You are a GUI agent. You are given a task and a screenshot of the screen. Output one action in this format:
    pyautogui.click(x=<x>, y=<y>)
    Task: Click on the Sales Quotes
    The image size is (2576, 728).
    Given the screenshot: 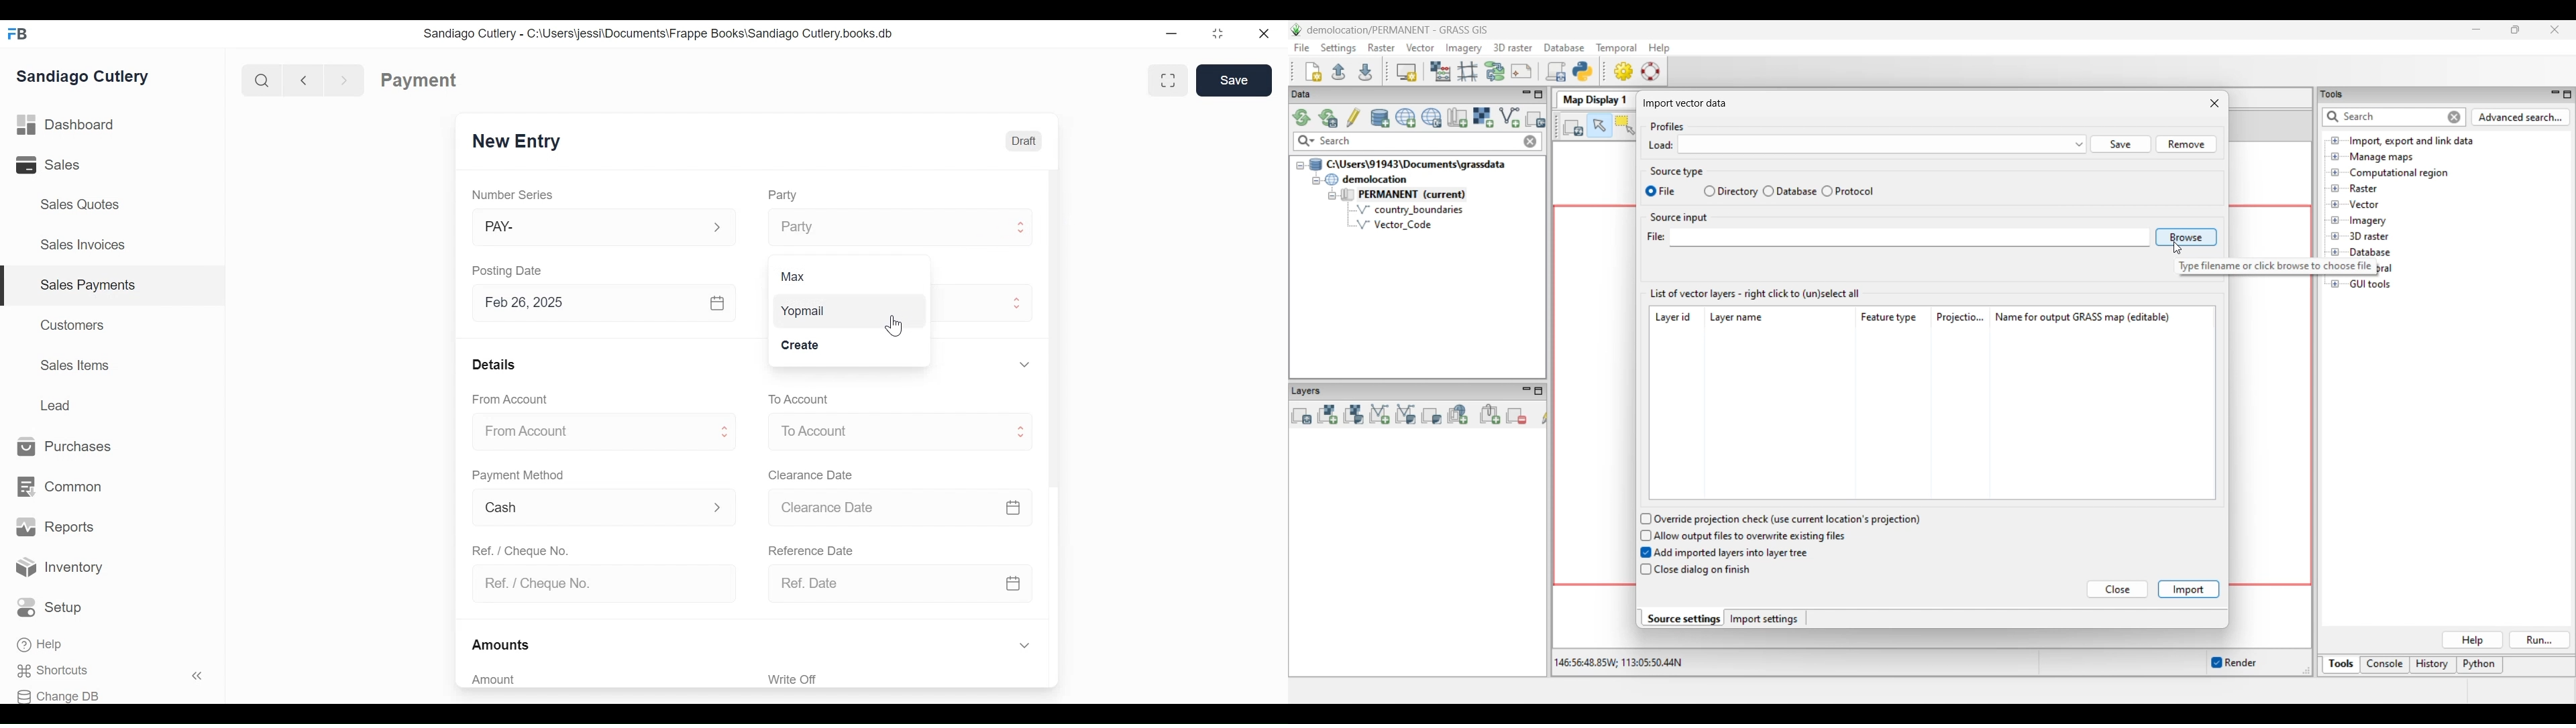 What is the action you would take?
    pyautogui.click(x=78, y=204)
    